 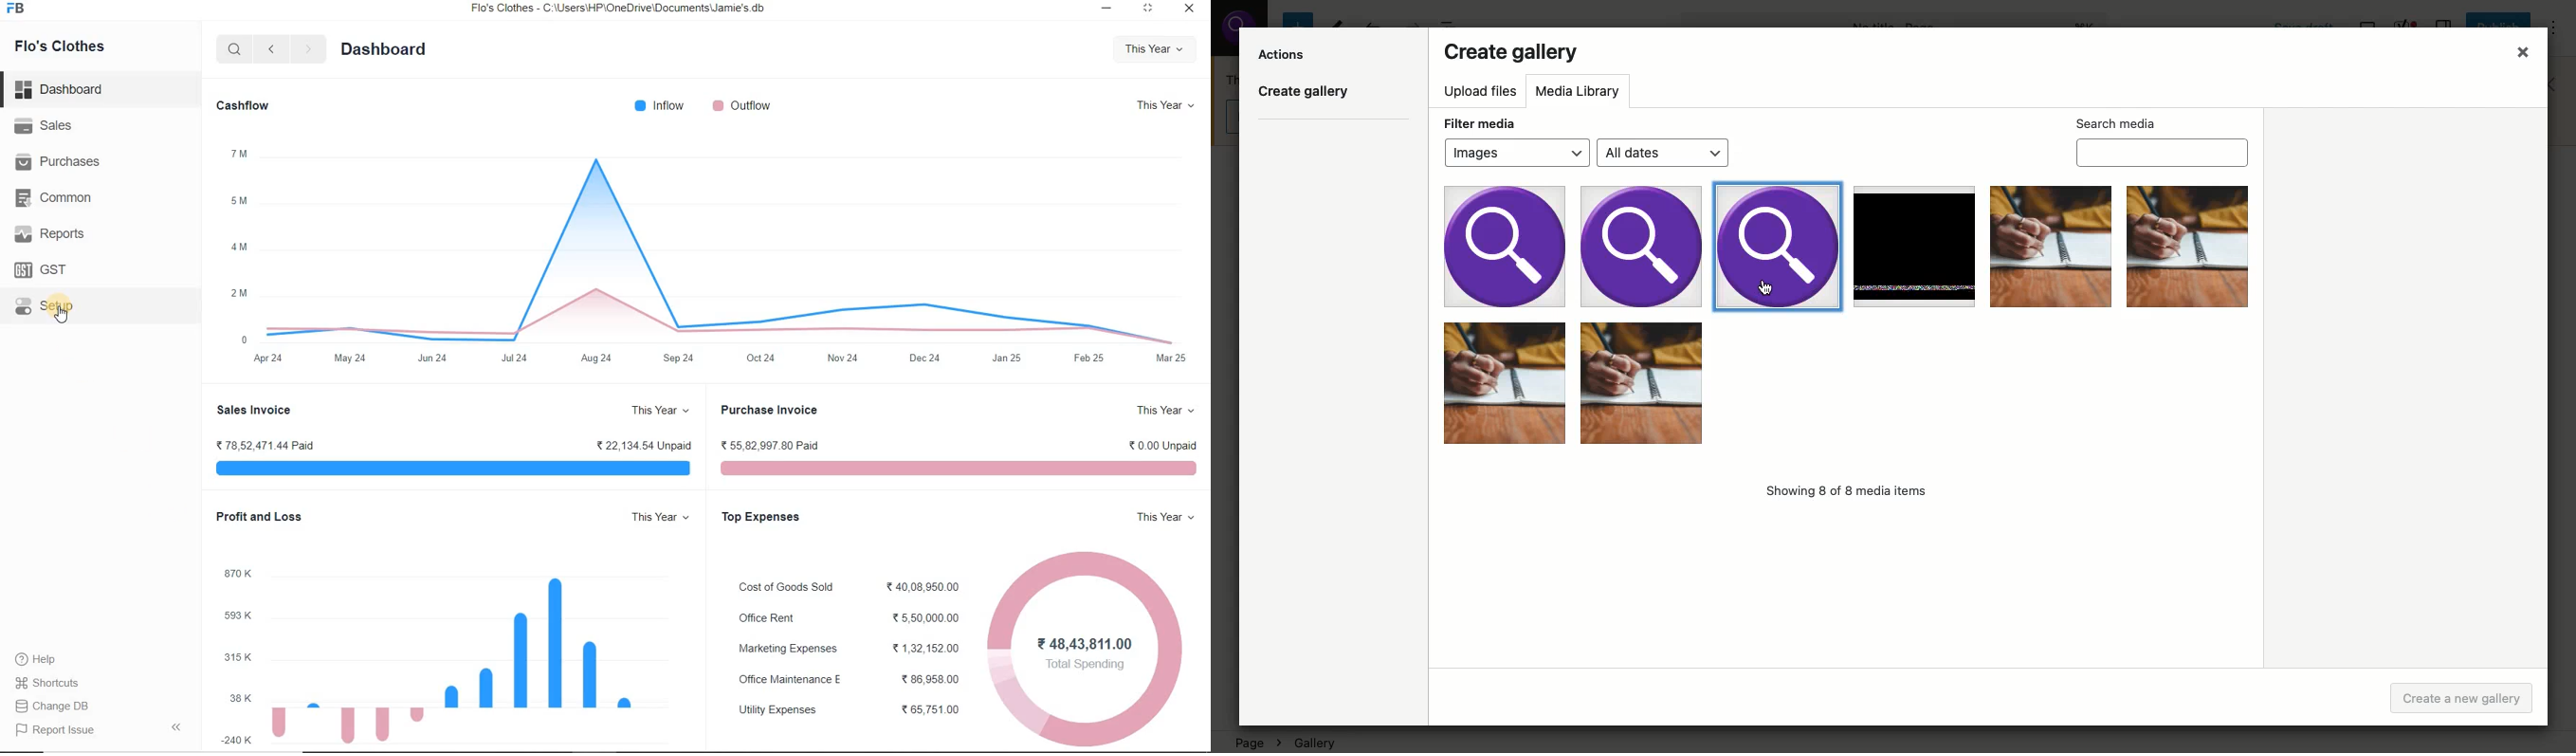 What do you see at coordinates (57, 682) in the screenshot?
I see `Change DB` at bounding box center [57, 682].